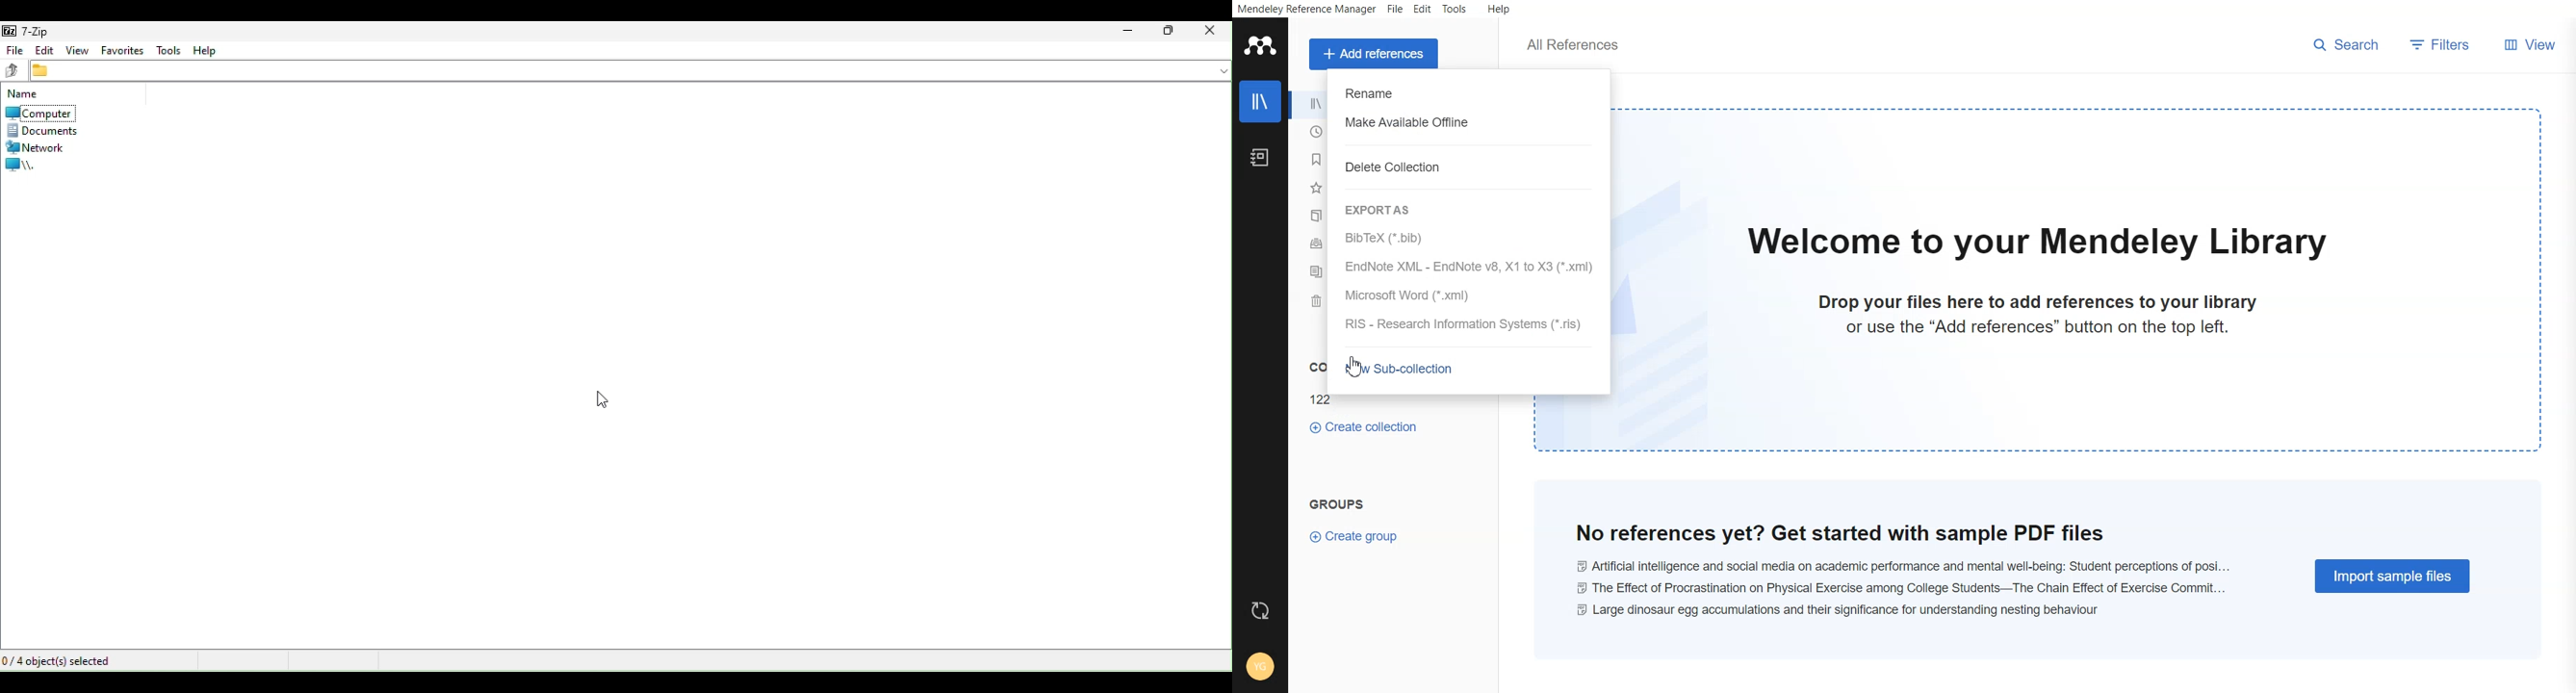 This screenshot has width=2576, height=700. Describe the element at coordinates (1454, 121) in the screenshot. I see `Make available Offline` at that location.